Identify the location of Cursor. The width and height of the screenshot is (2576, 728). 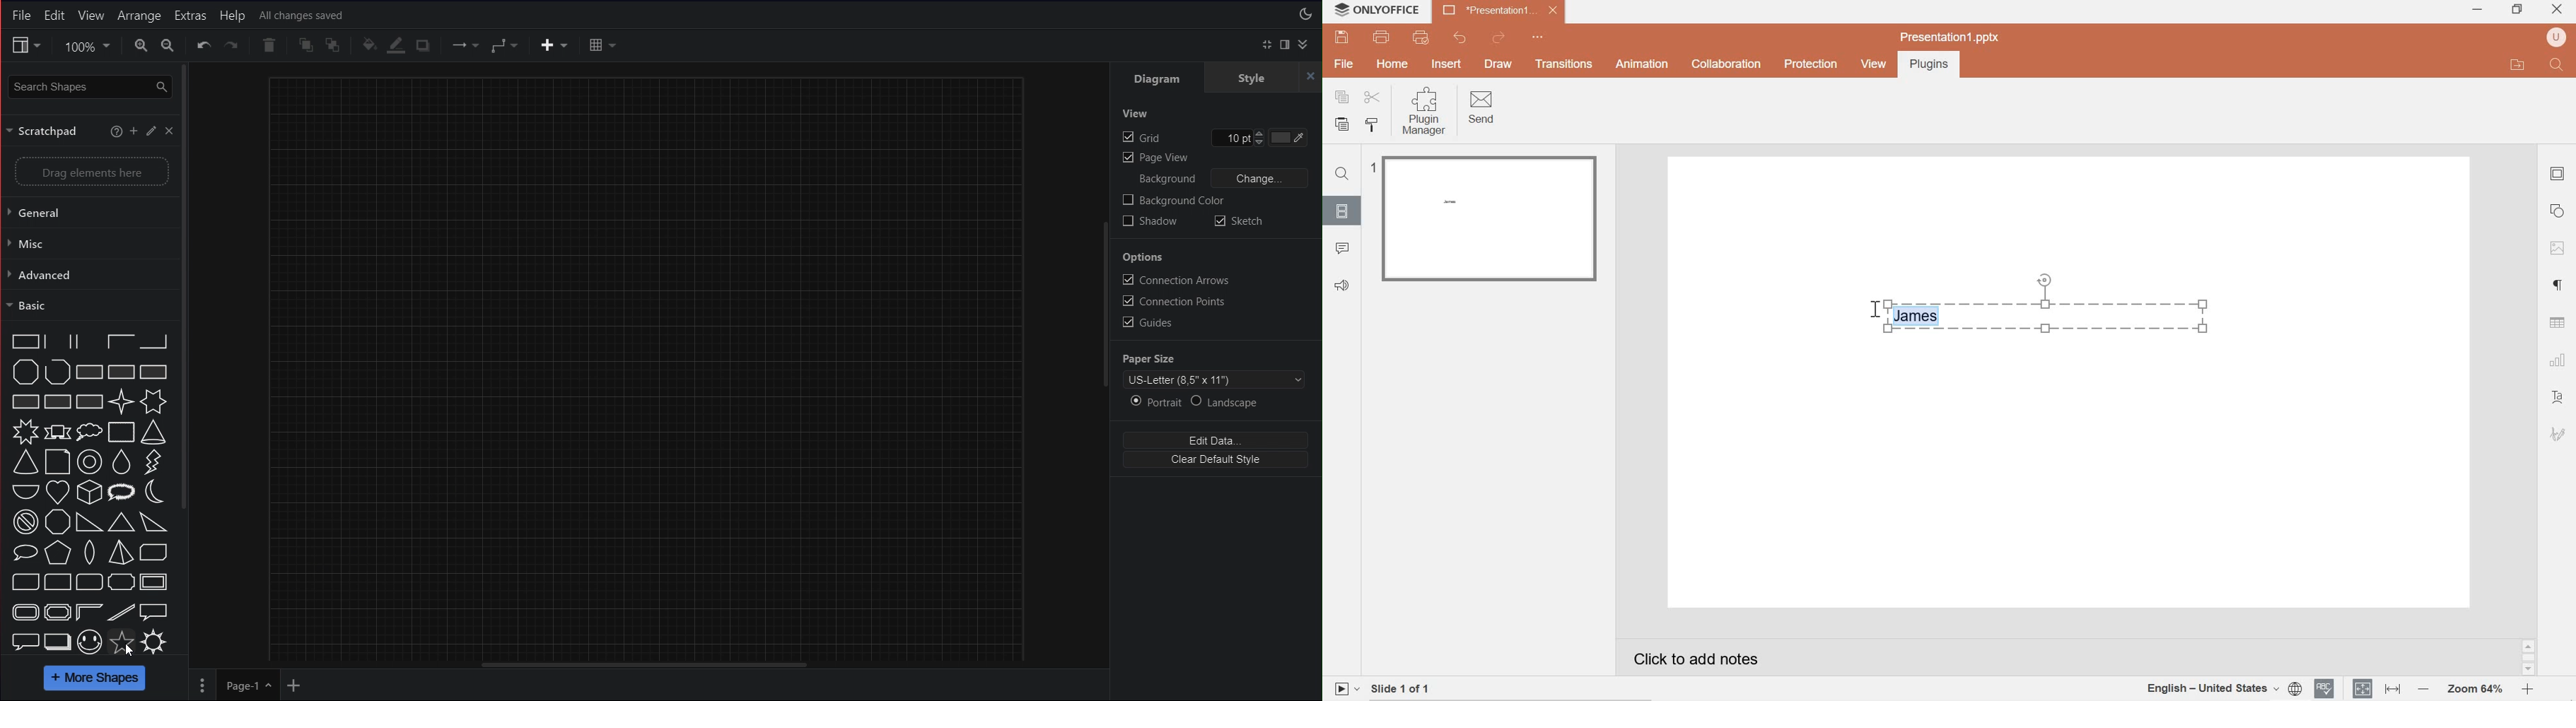
(131, 649).